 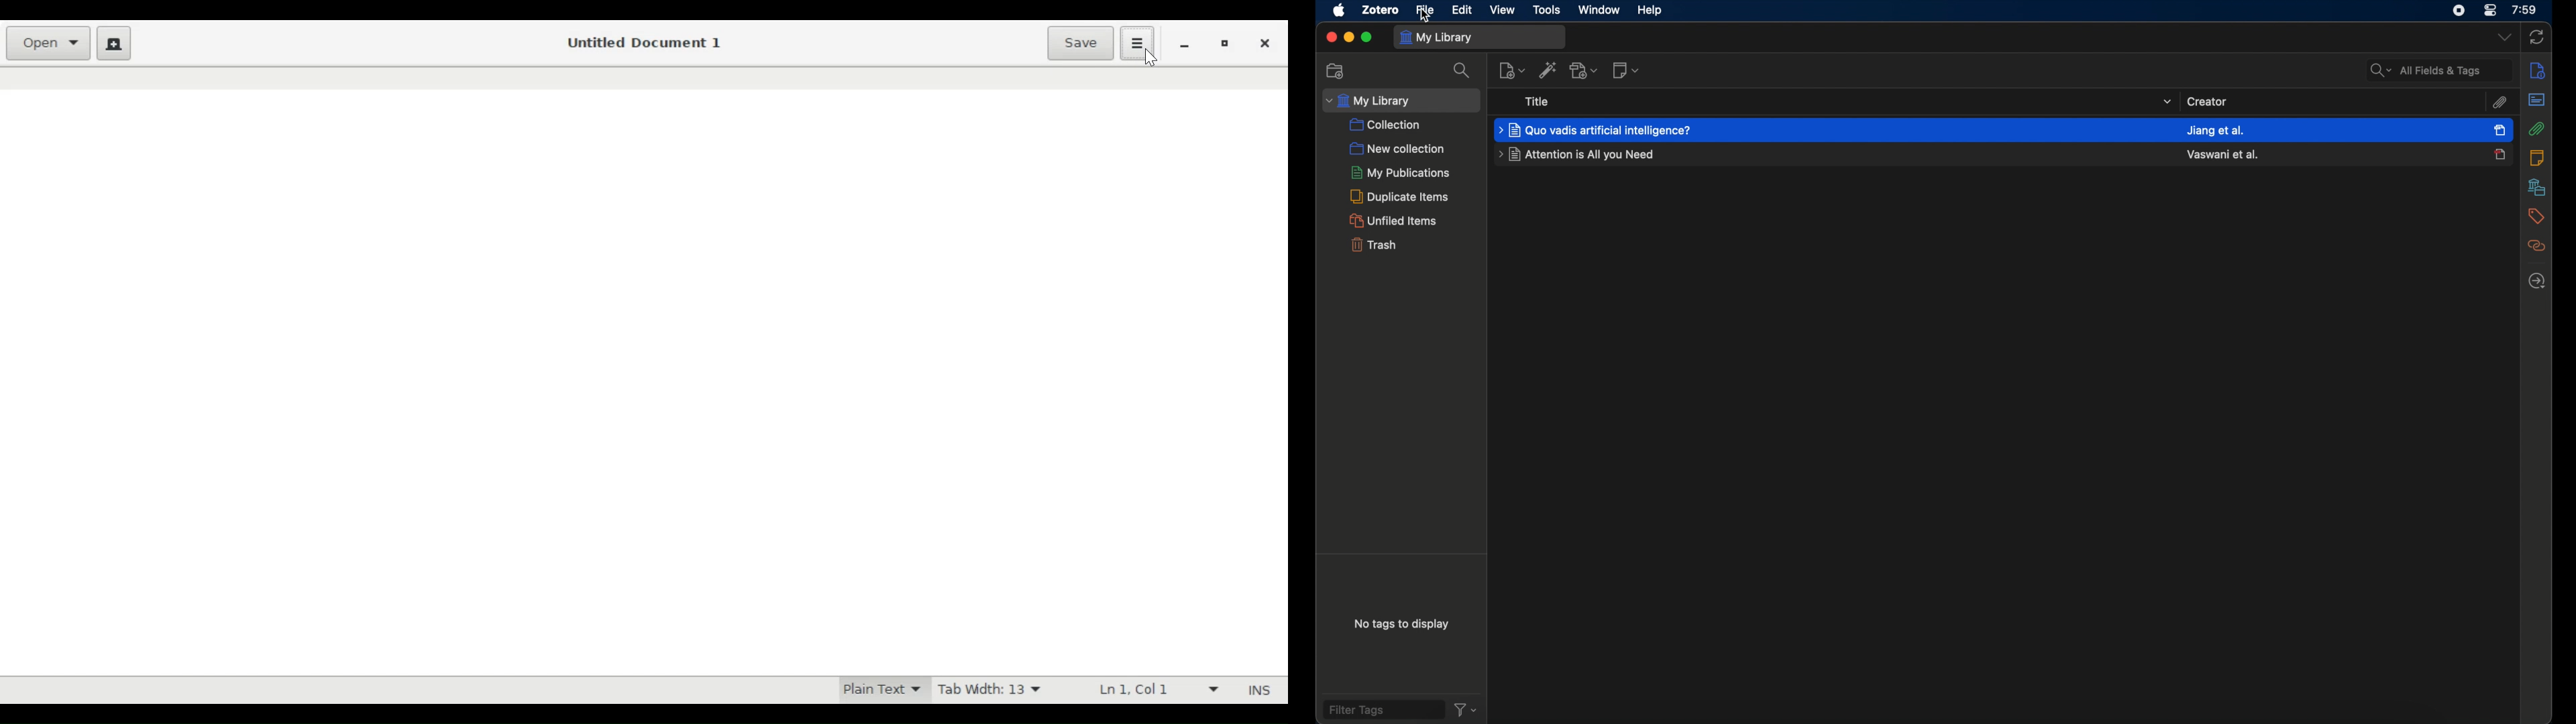 I want to click on window, so click(x=1598, y=10).